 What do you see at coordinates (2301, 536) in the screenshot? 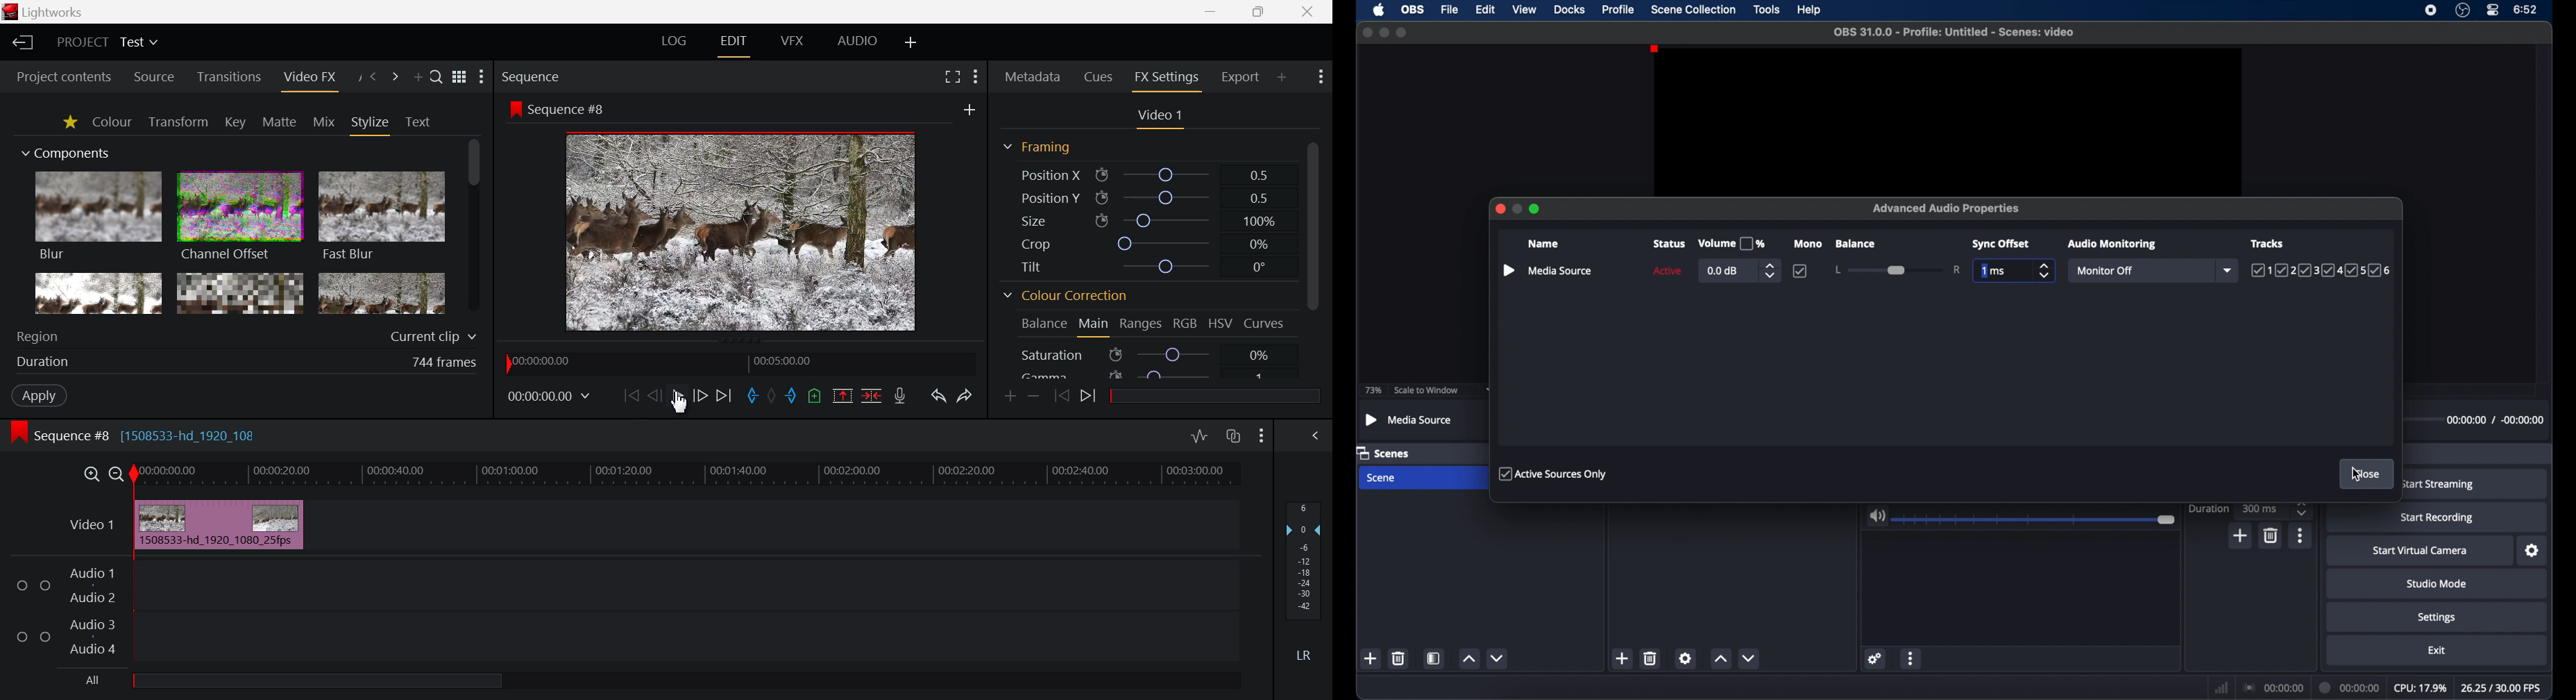
I see `more options` at bounding box center [2301, 536].